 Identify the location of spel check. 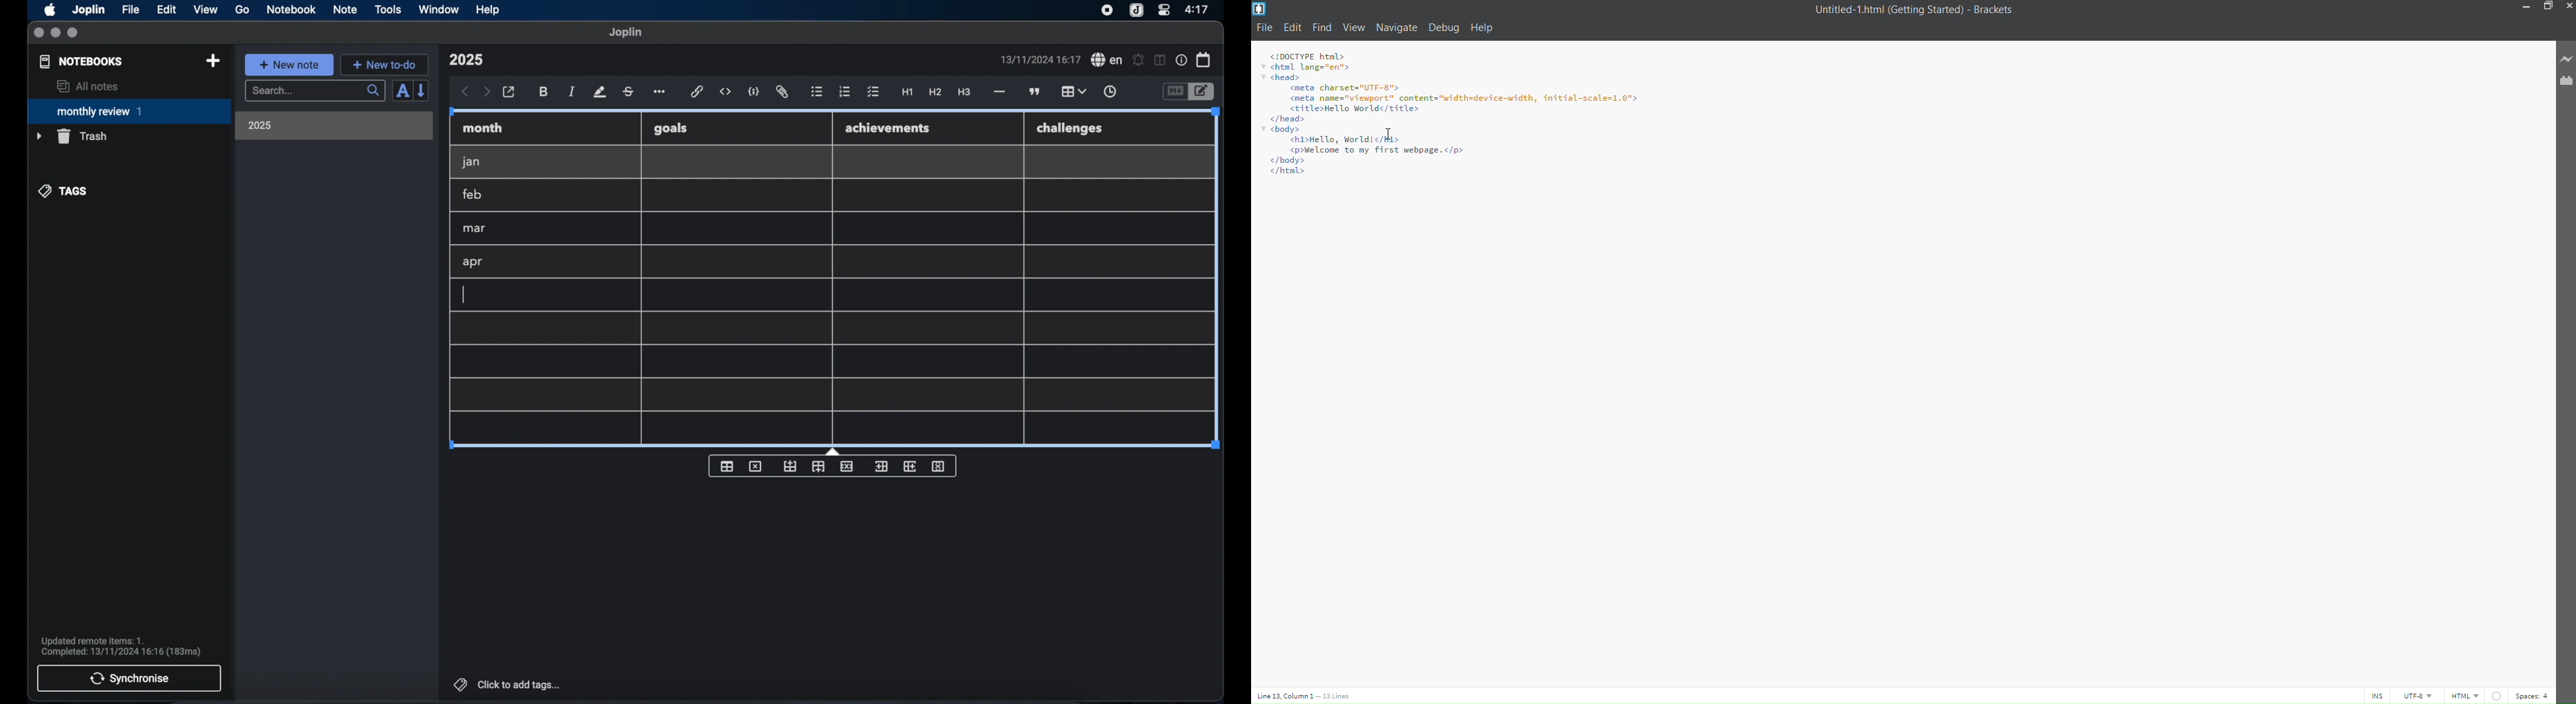
(1107, 60).